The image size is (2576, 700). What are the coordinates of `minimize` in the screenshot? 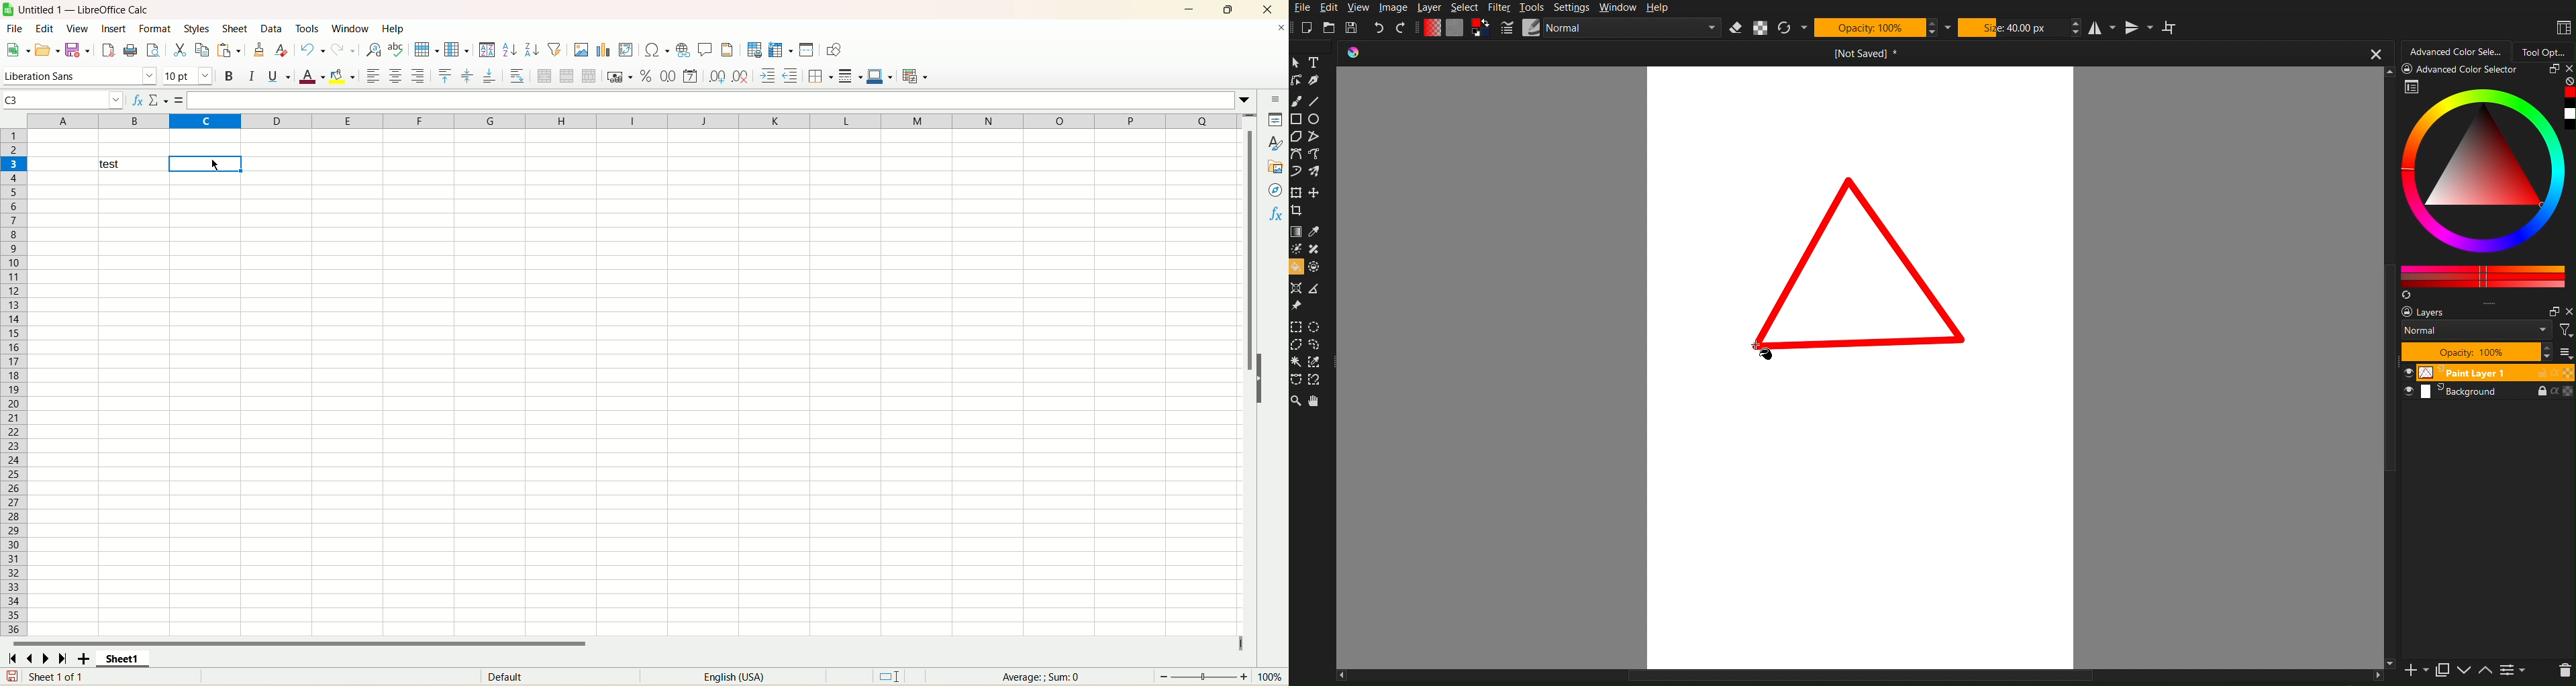 It's located at (1189, 9).